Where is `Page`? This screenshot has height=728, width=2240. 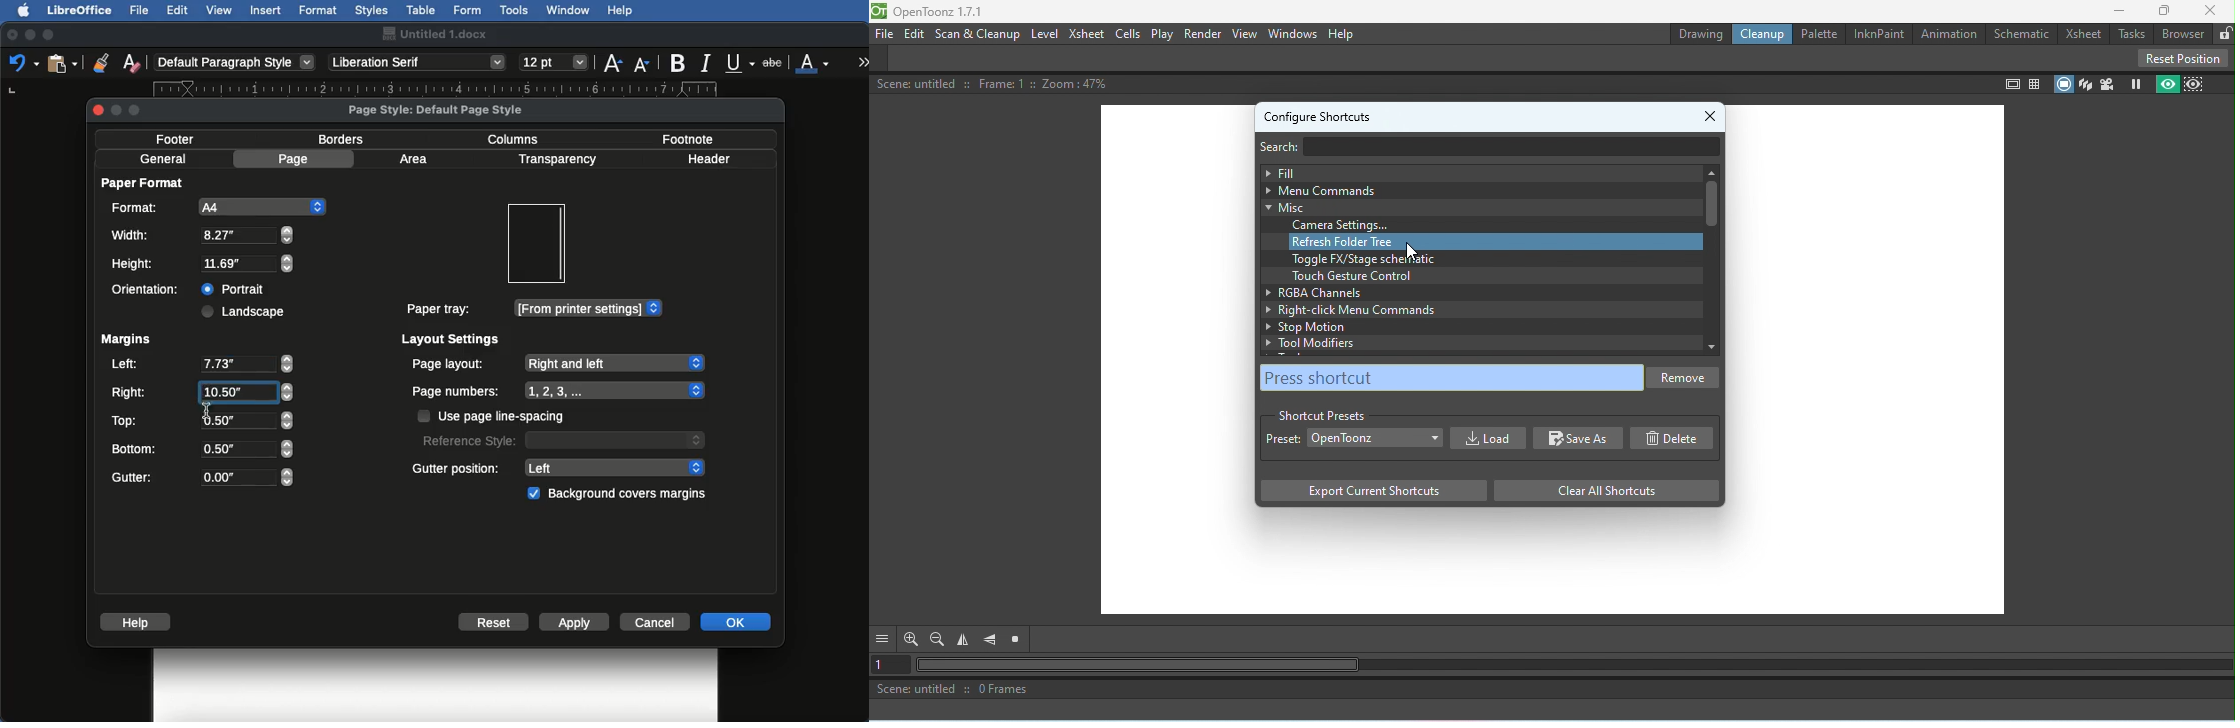 Page is located at coordinates (296, 159).